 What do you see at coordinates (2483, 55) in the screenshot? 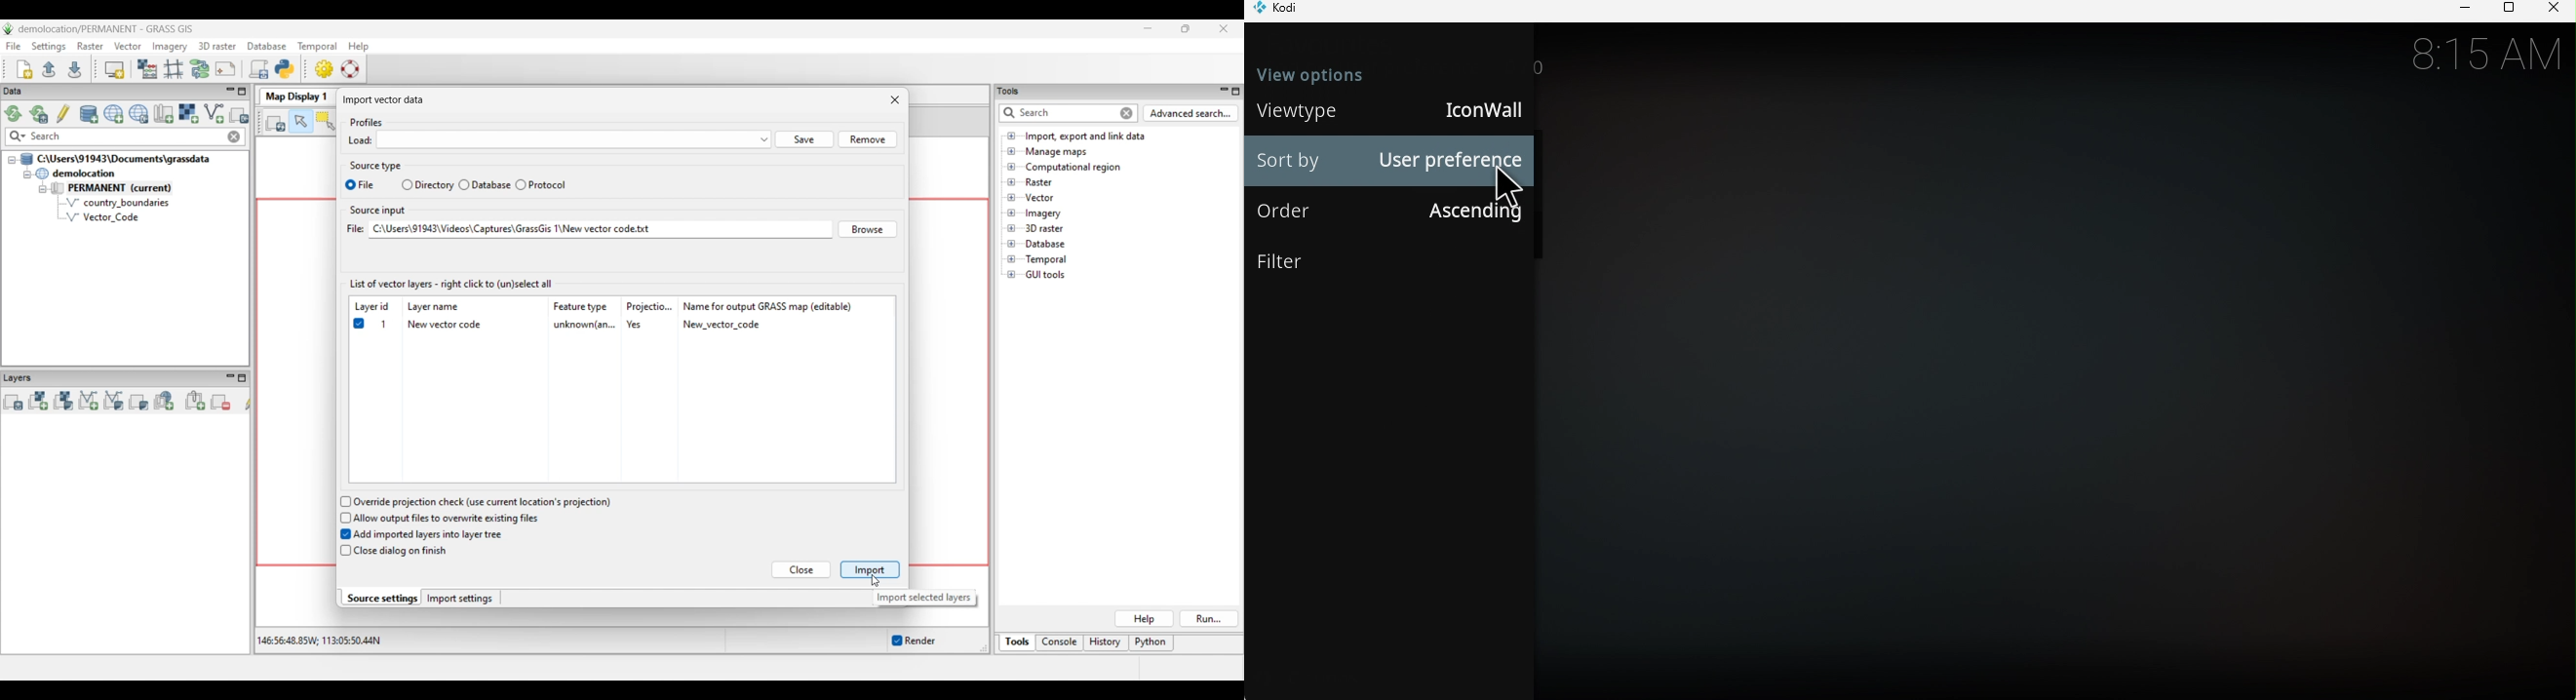
I see `8:15 am` at bounding box center [2483, 55].